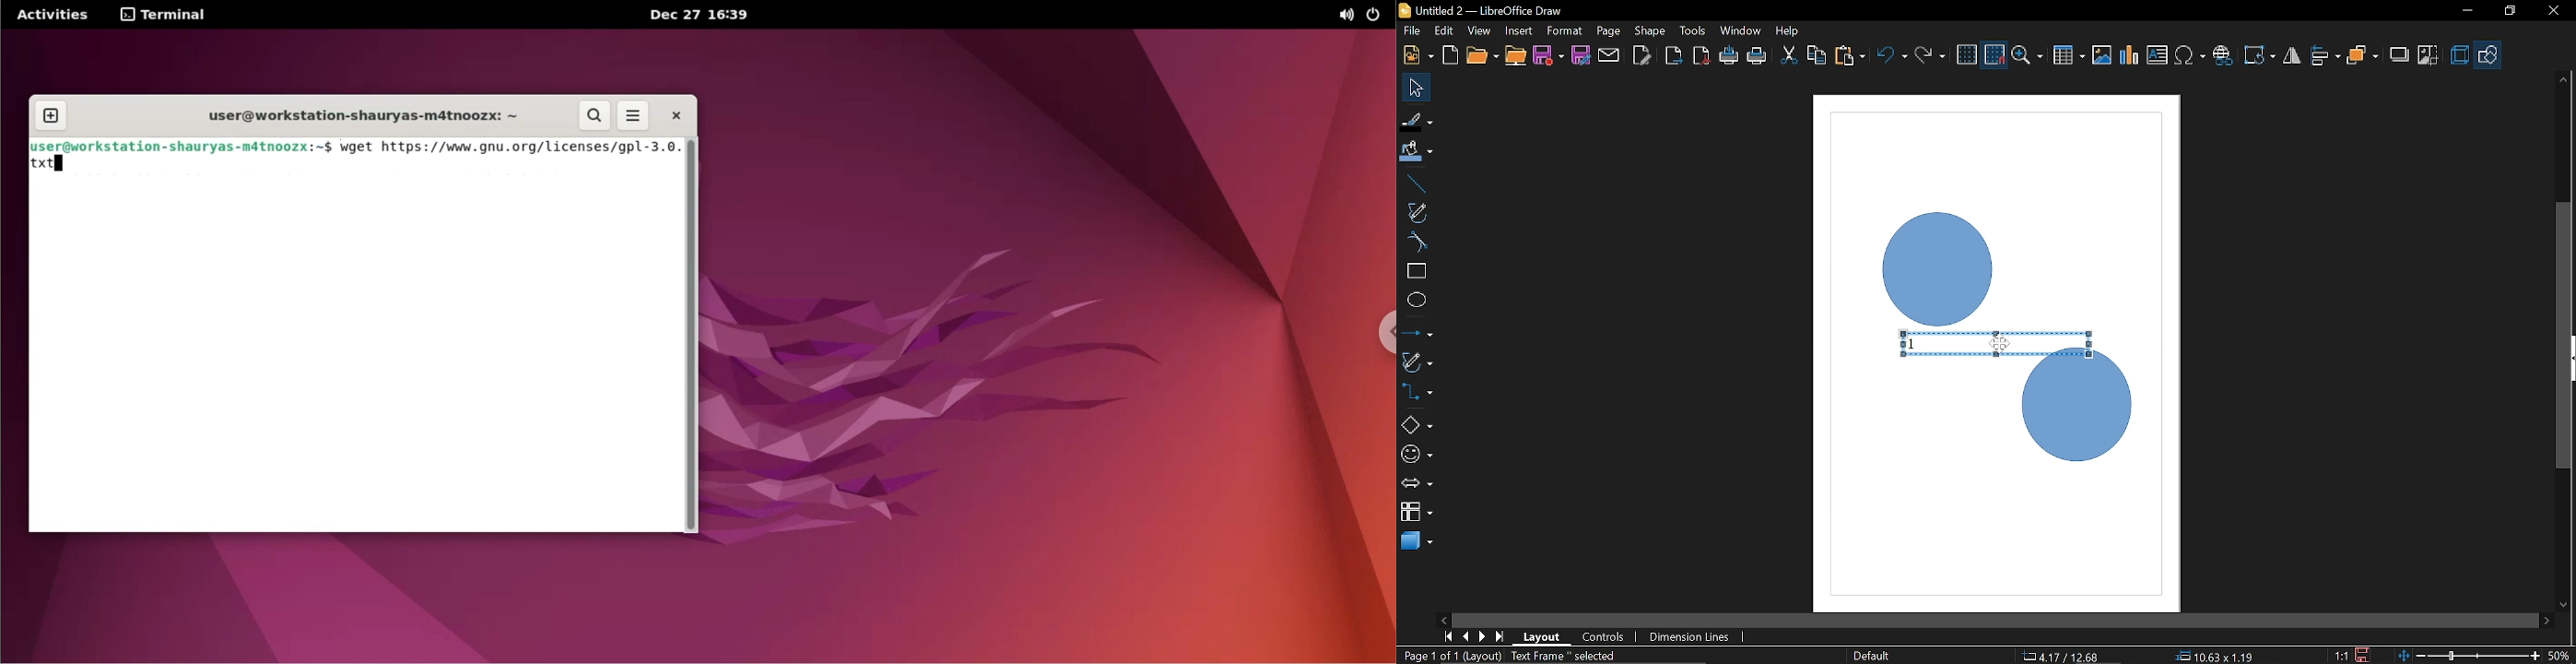 The height and width of the screenshot is (672, 2576). What do you see at coordinates (2564, 259) in the screenshot?
I see `vertical scrollbar` at bounding box center [2564, 259].